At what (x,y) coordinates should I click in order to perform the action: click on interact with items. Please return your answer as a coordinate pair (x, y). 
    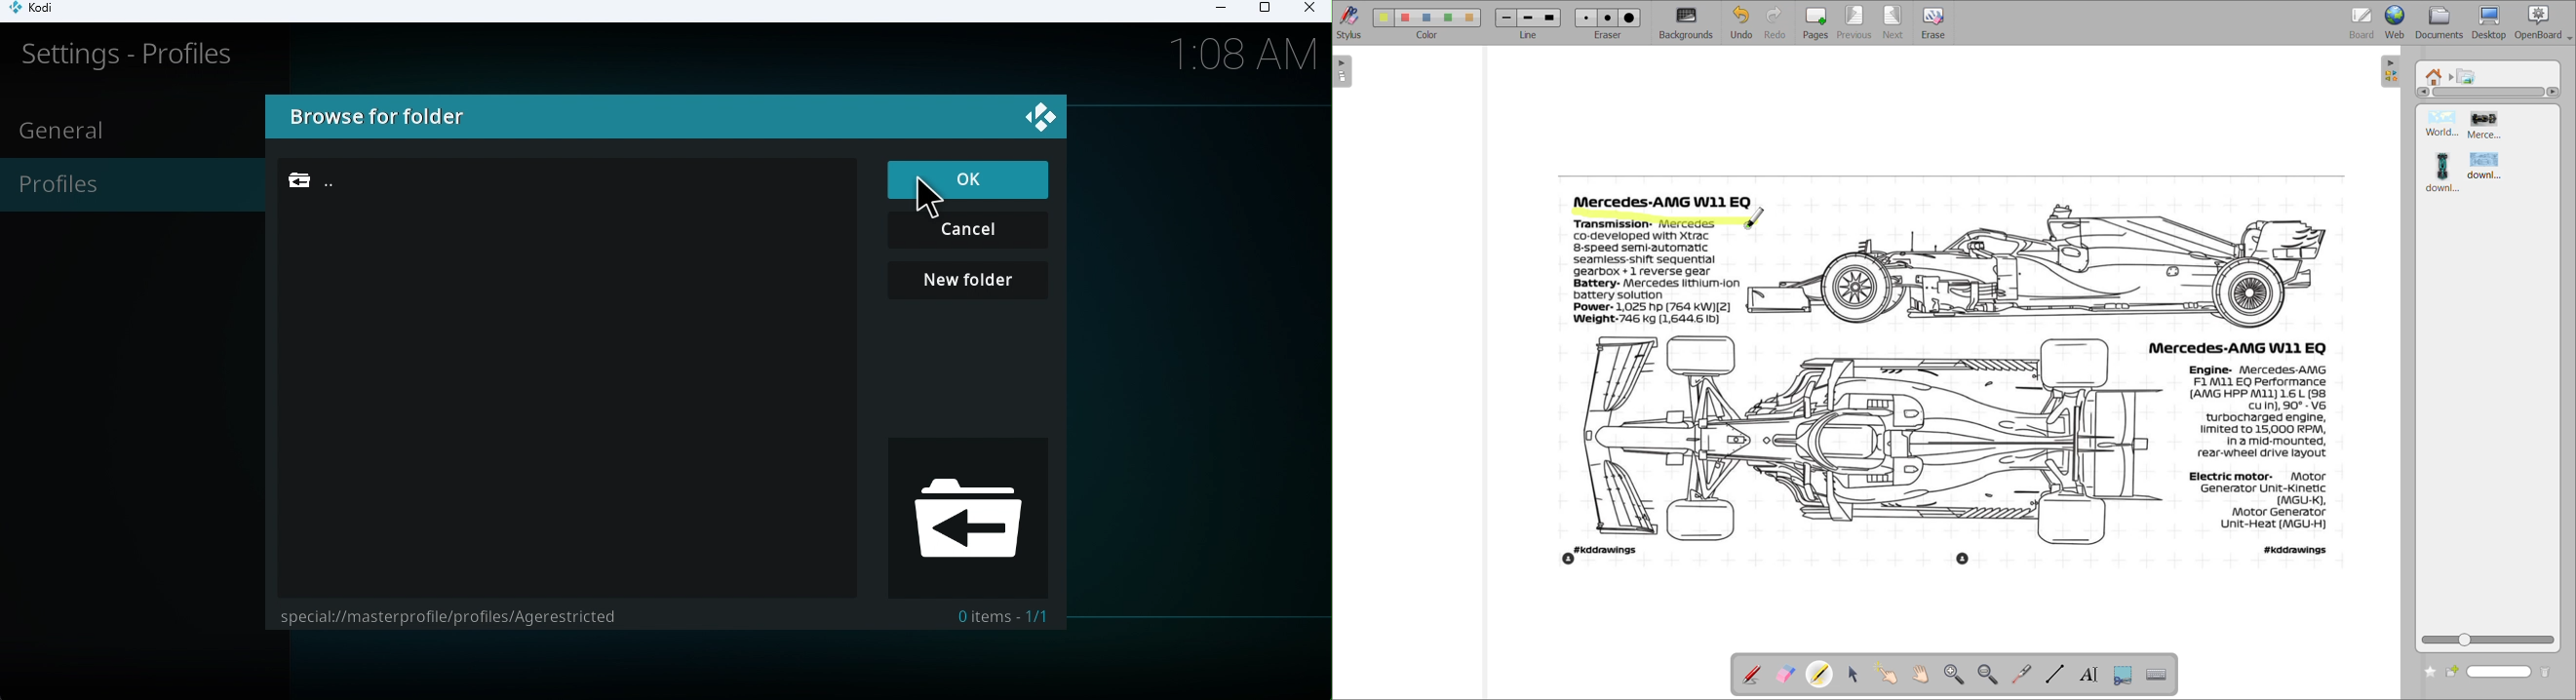
    Looking at the image, I should click on (1891, 675).